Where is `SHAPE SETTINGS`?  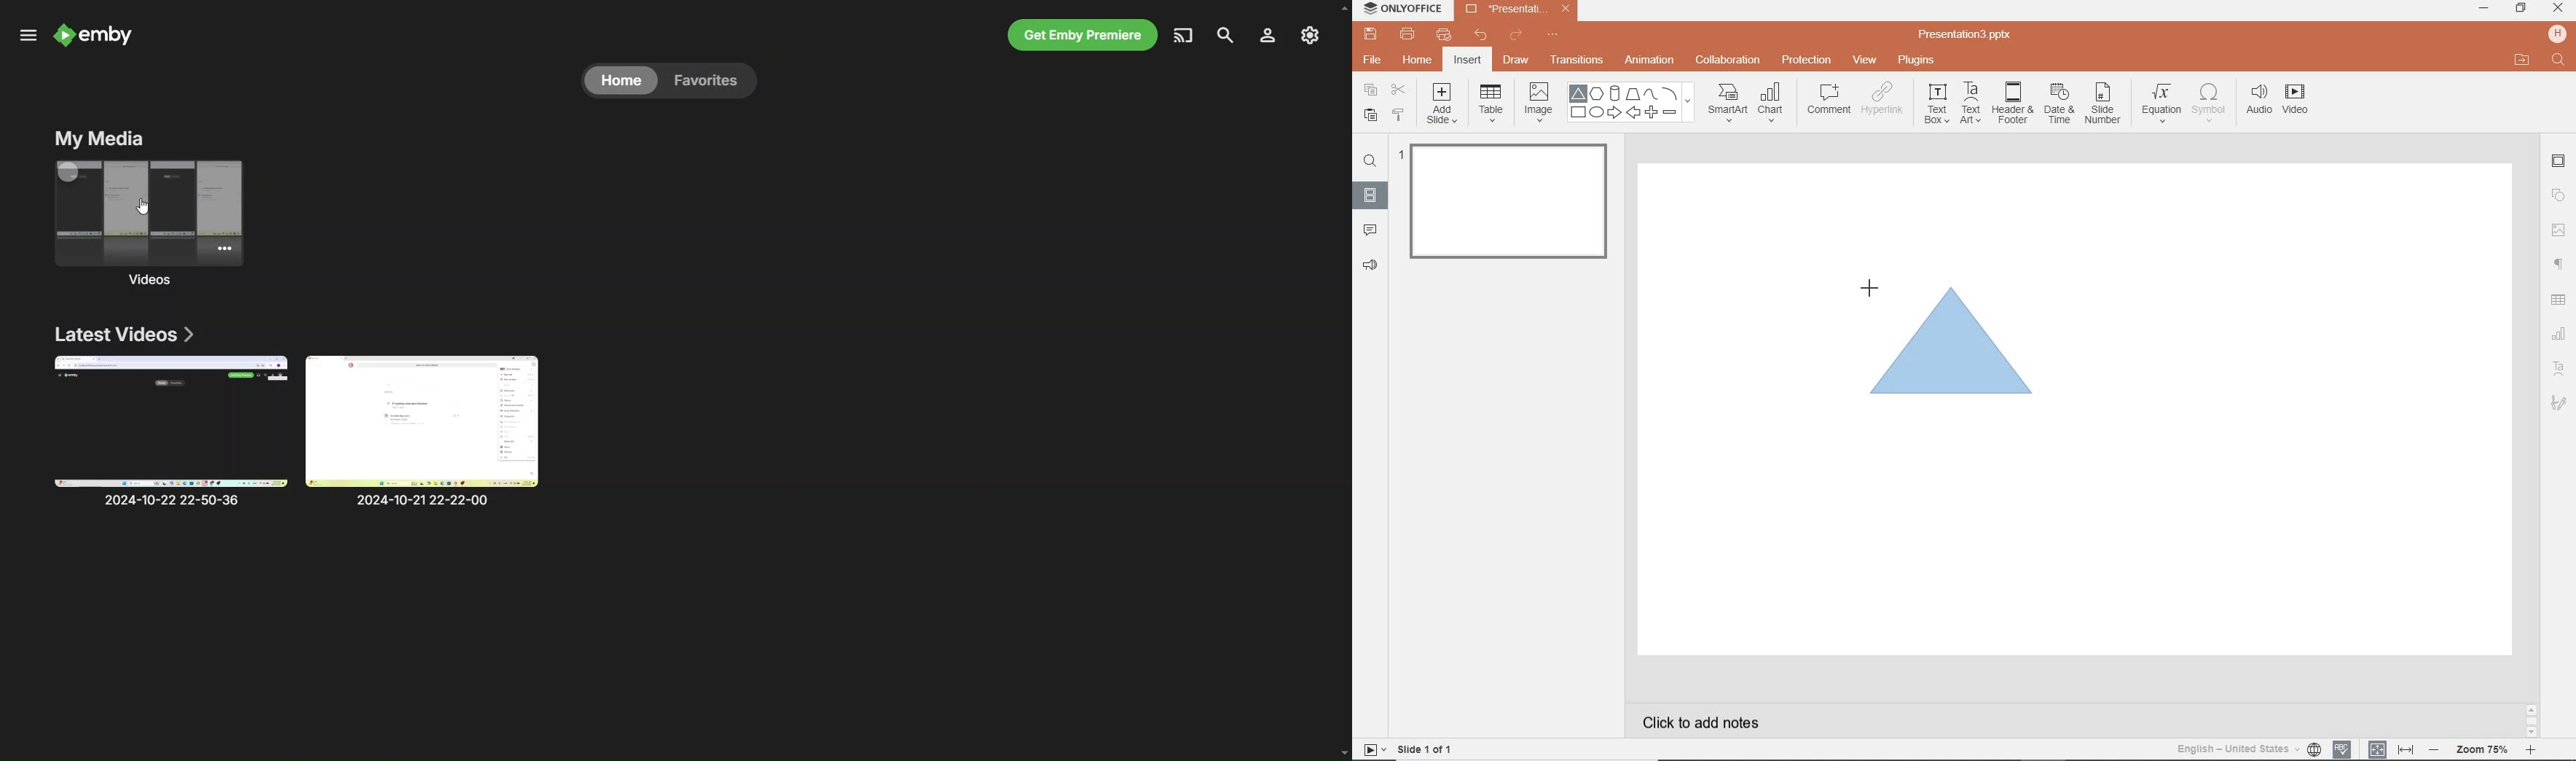 SHAPE SETTINGS is located at coordinates (2556, 195).